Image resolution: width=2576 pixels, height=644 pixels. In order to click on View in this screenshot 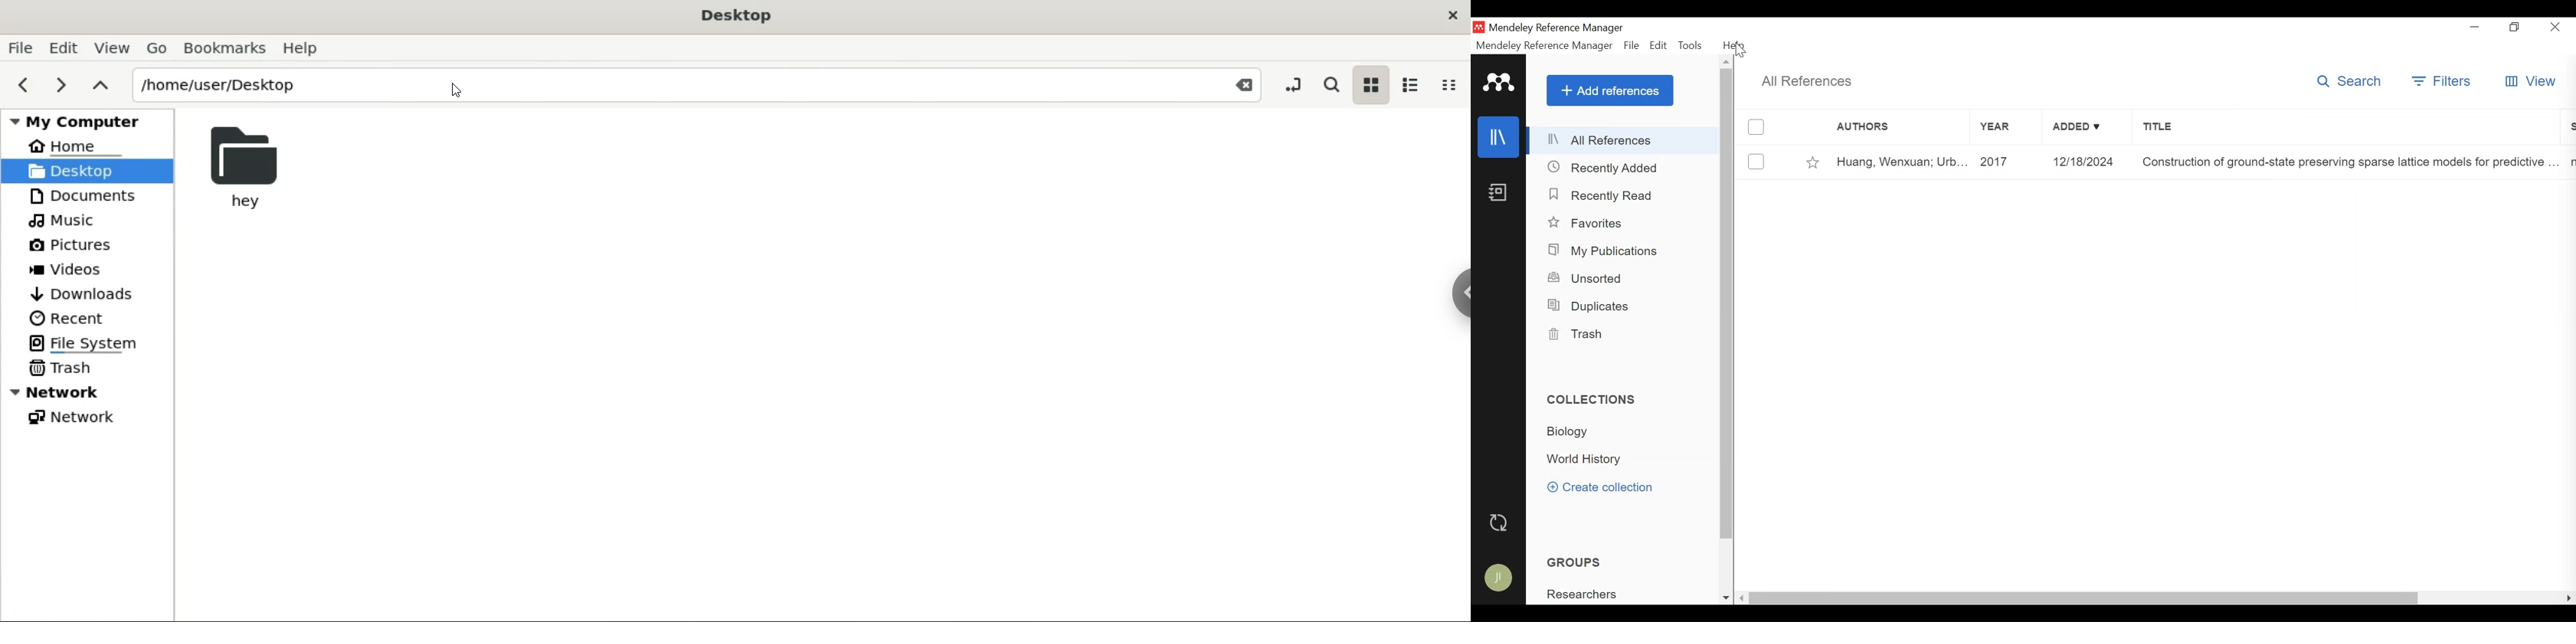, I will do `click(2530, 82)`.